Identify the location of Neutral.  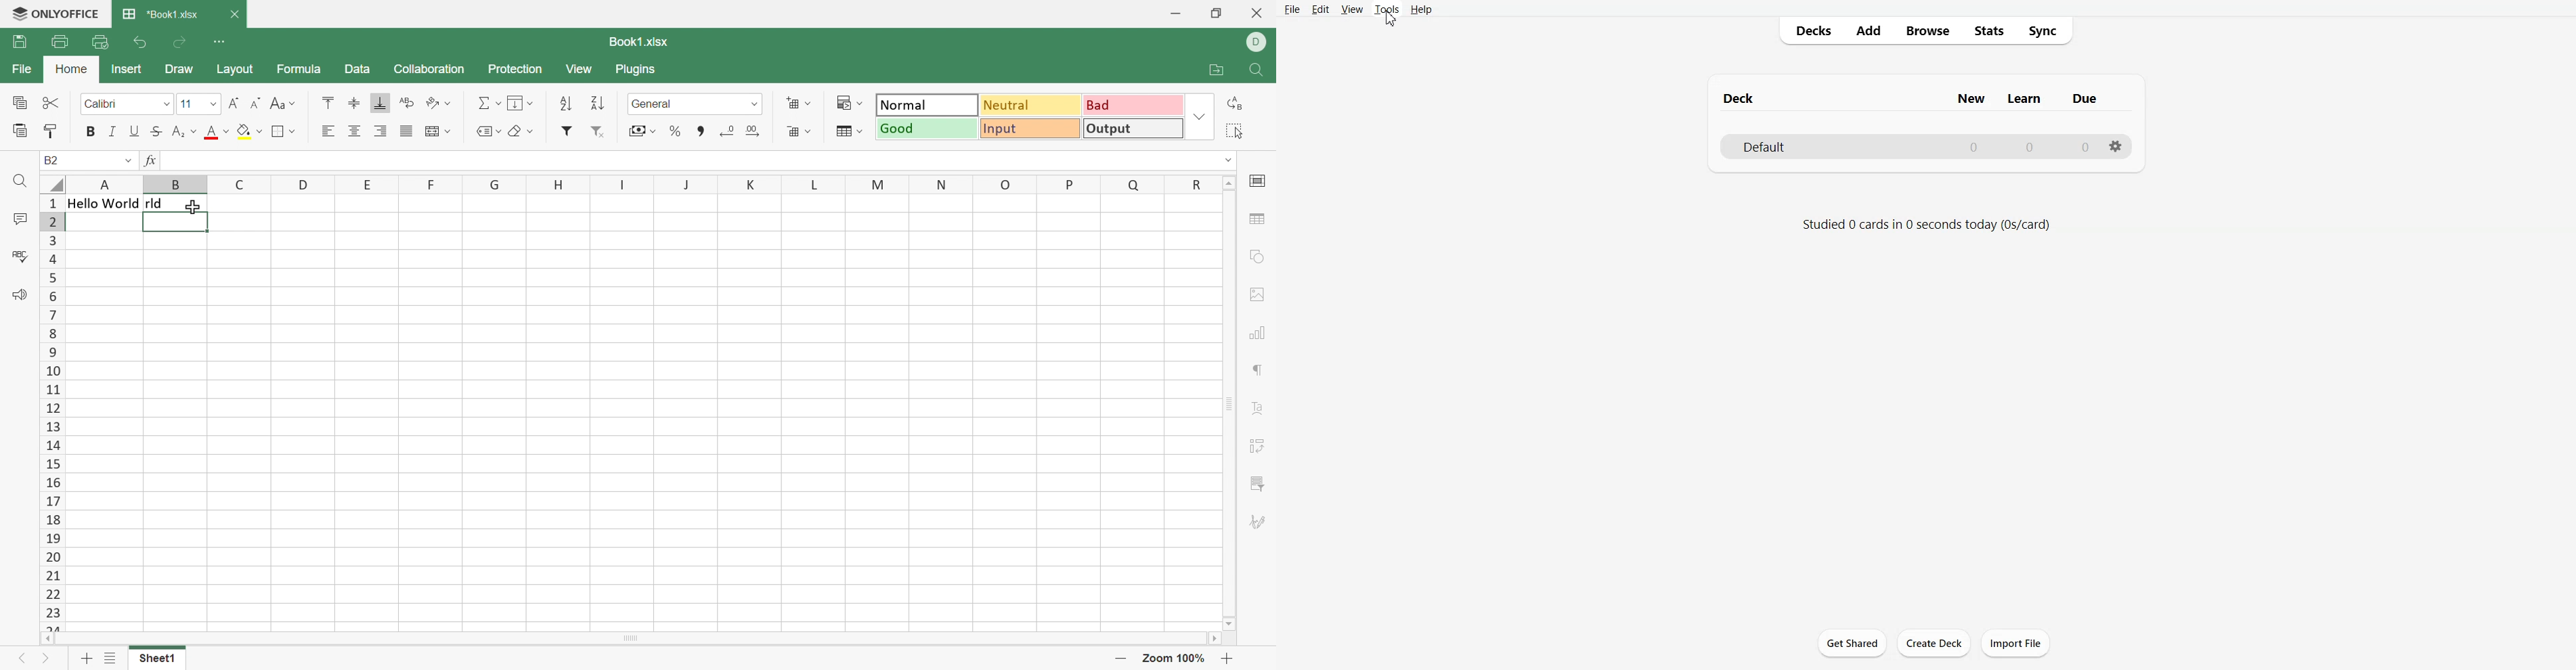
(1030, 106).